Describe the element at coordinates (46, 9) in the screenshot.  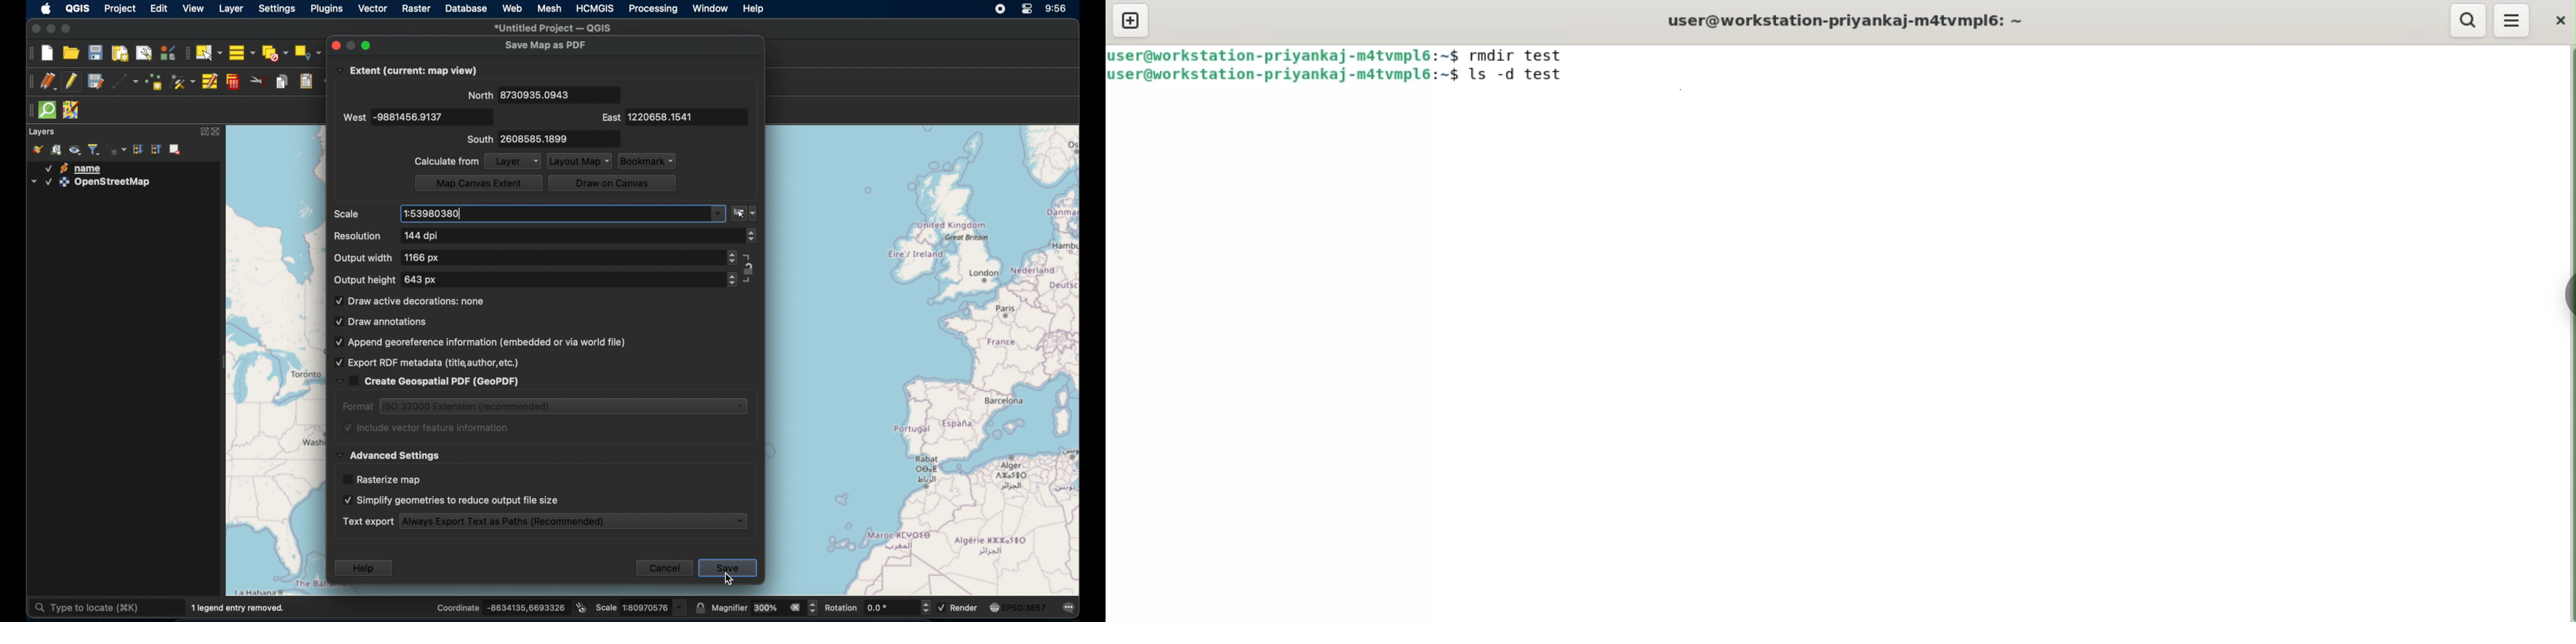
I see `apple icon` at that location.